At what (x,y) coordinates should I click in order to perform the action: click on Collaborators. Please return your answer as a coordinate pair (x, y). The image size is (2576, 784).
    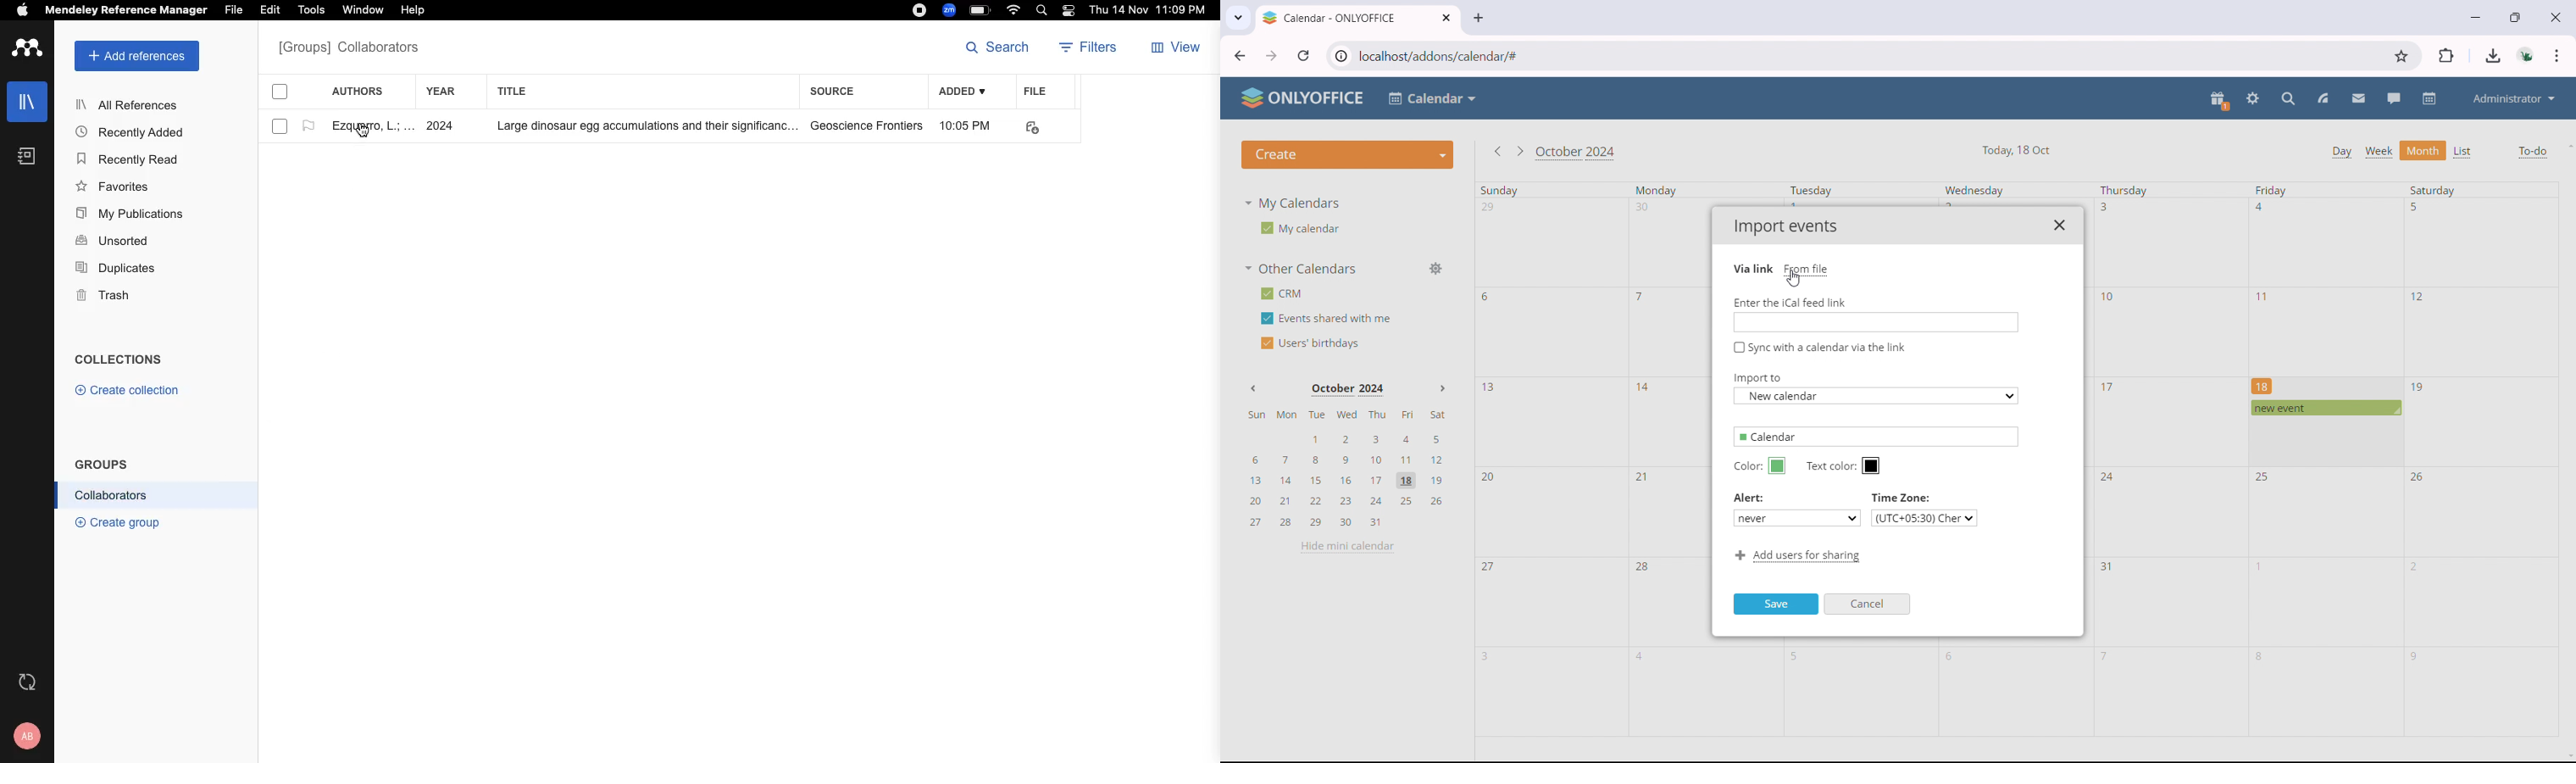
    Looking at the image, I should click on (112, 495).